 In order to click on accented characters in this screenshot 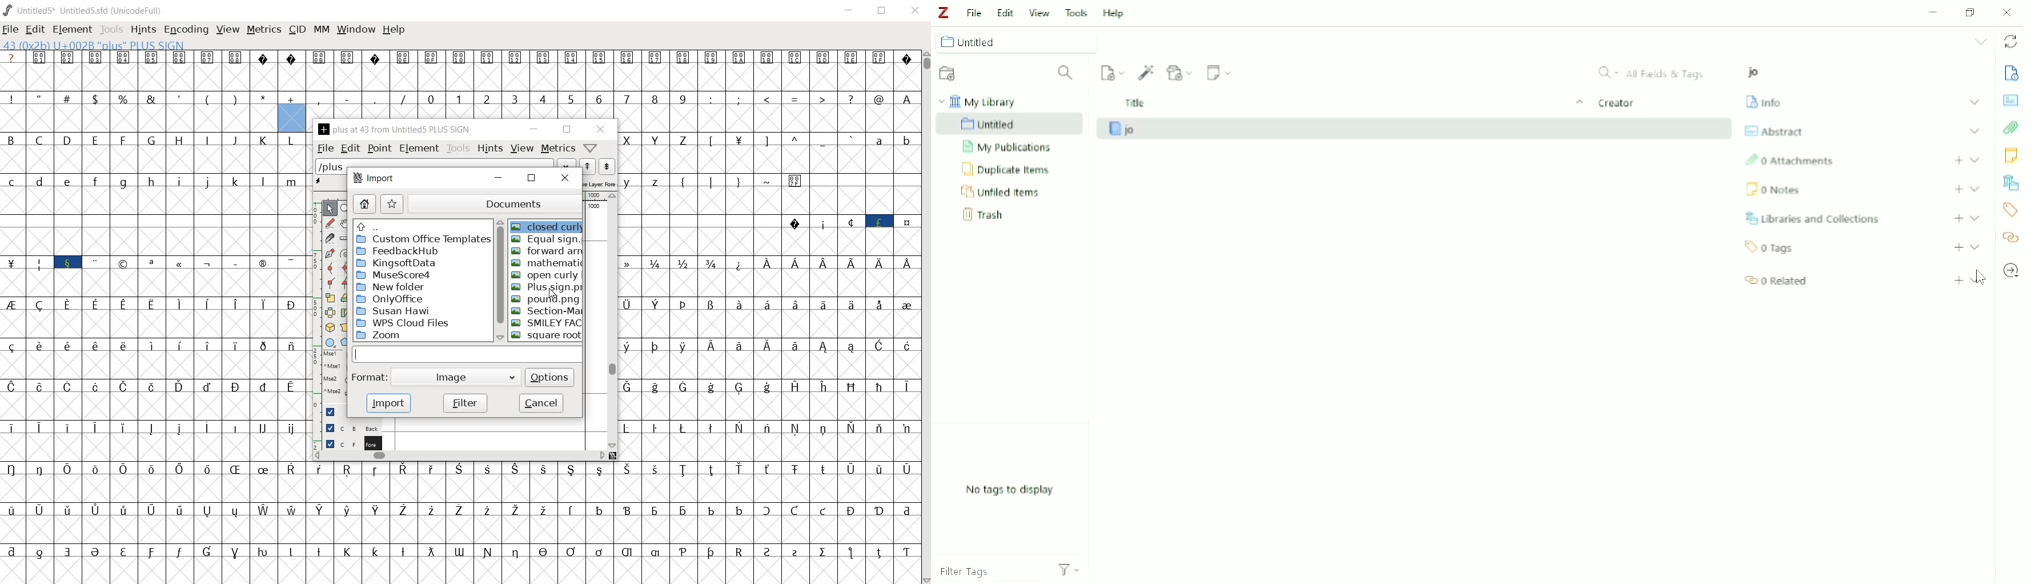, I will do `click(226, 482)`.